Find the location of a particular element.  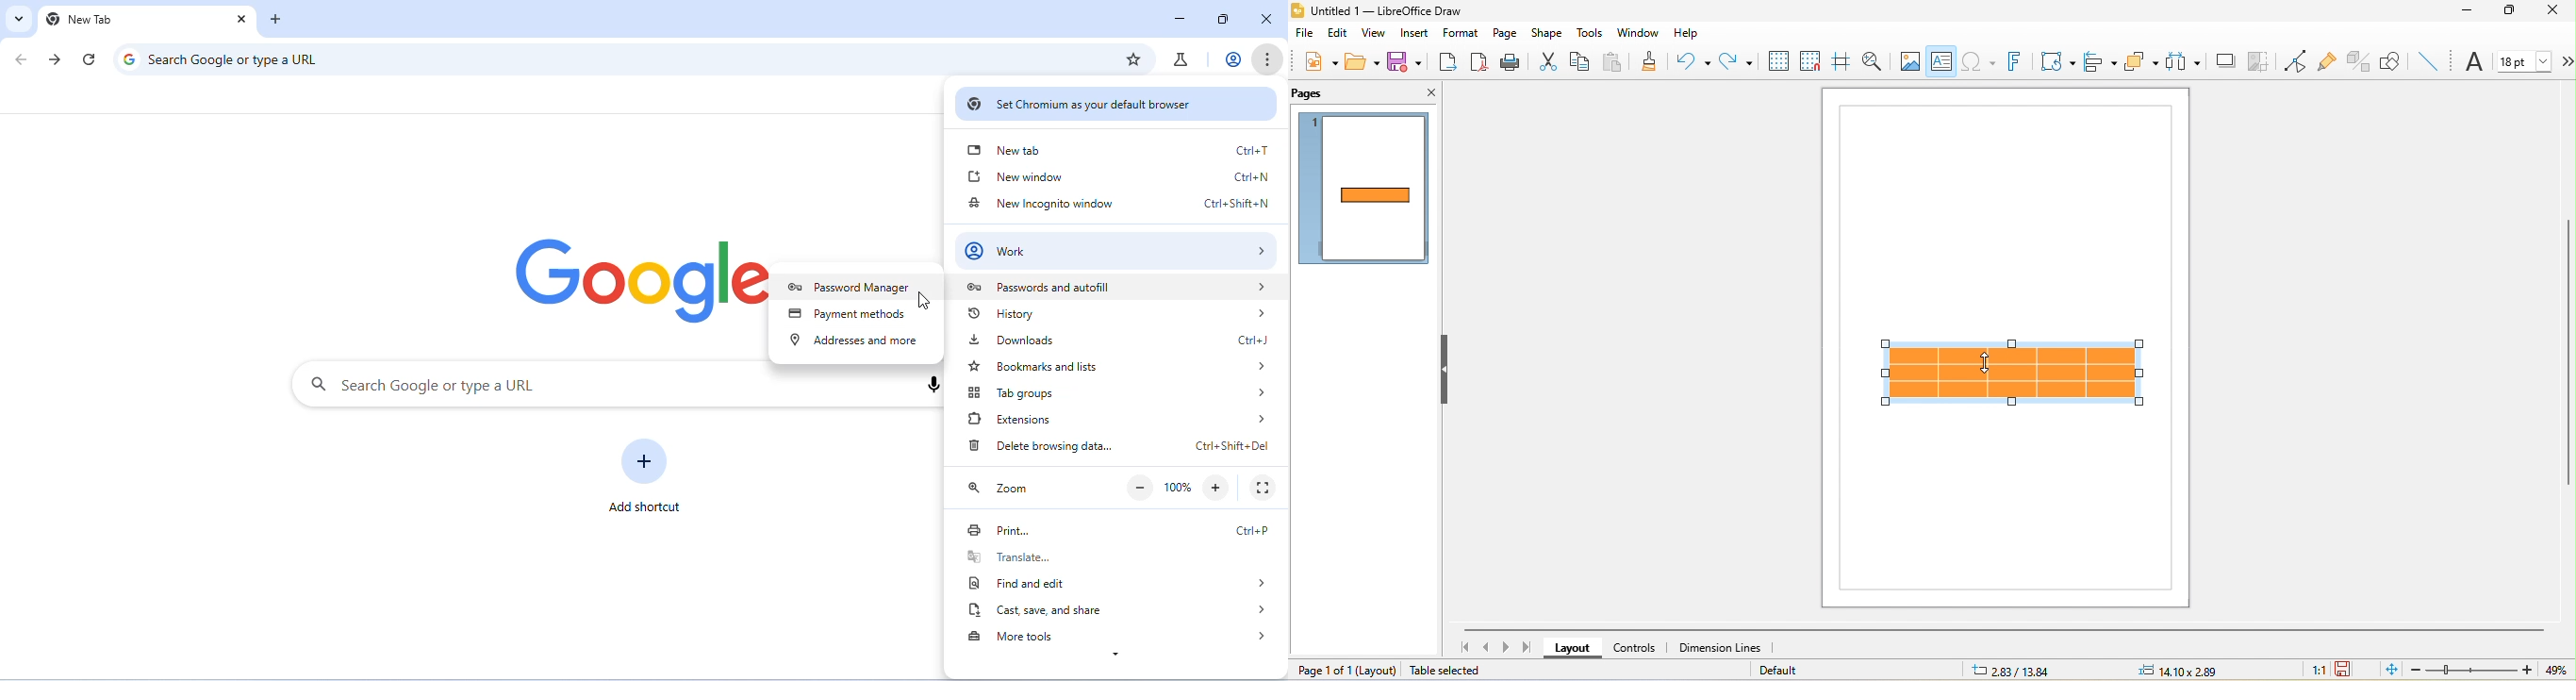

arrange is located at coordinates (2141, 60).